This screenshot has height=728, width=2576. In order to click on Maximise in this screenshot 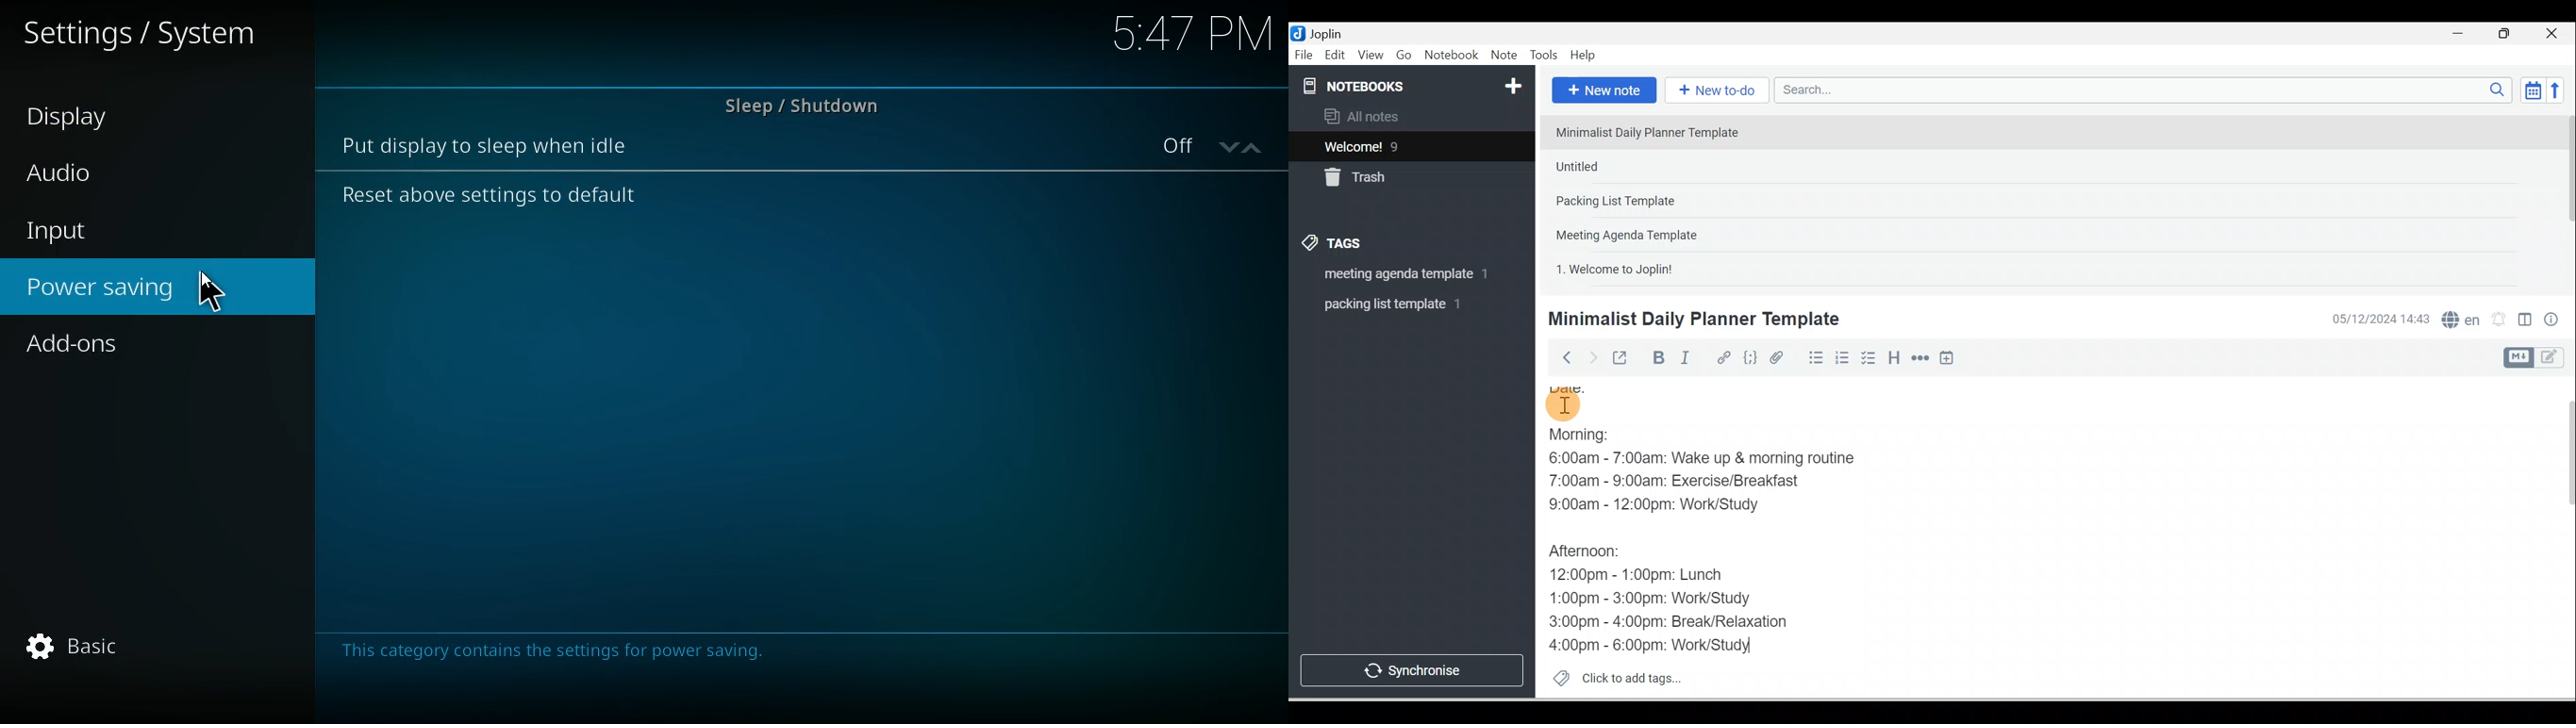, I will do `click(2509, 34)`.